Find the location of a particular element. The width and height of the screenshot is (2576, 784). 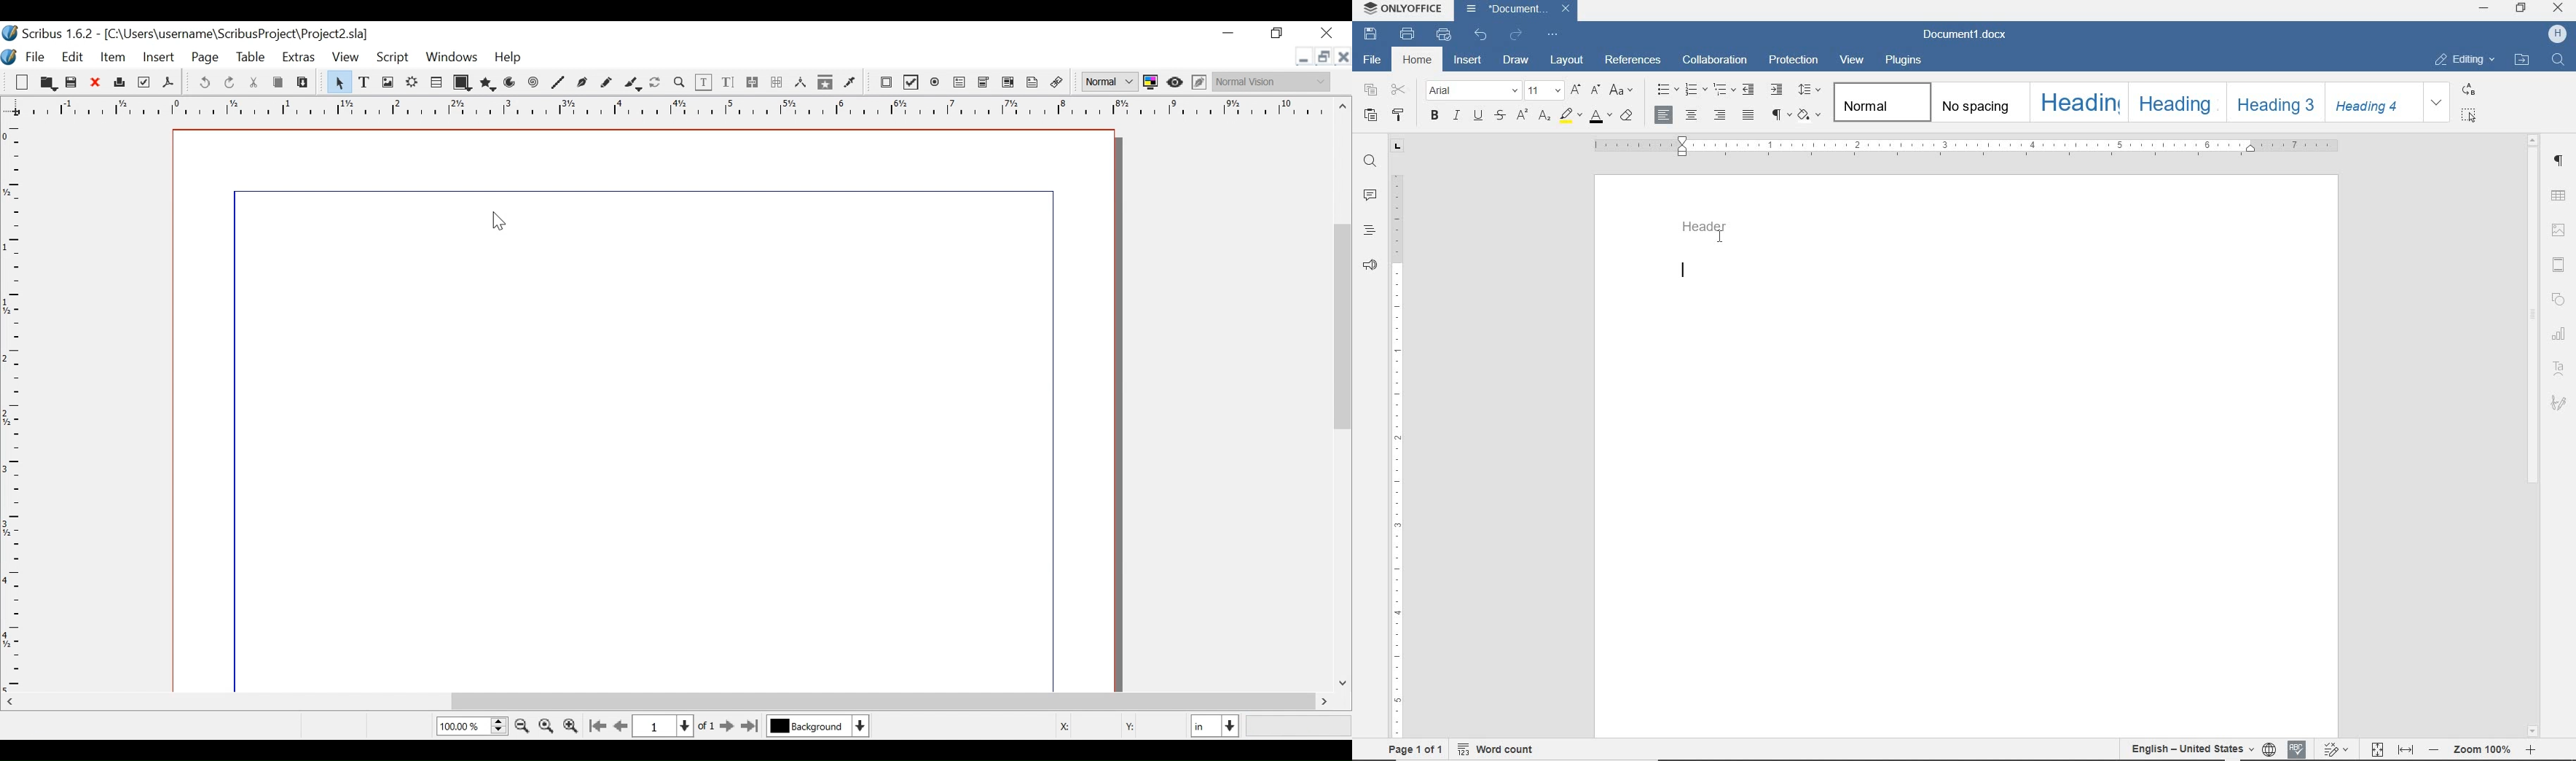

Heading3 is located at coordinates (2273, 101).